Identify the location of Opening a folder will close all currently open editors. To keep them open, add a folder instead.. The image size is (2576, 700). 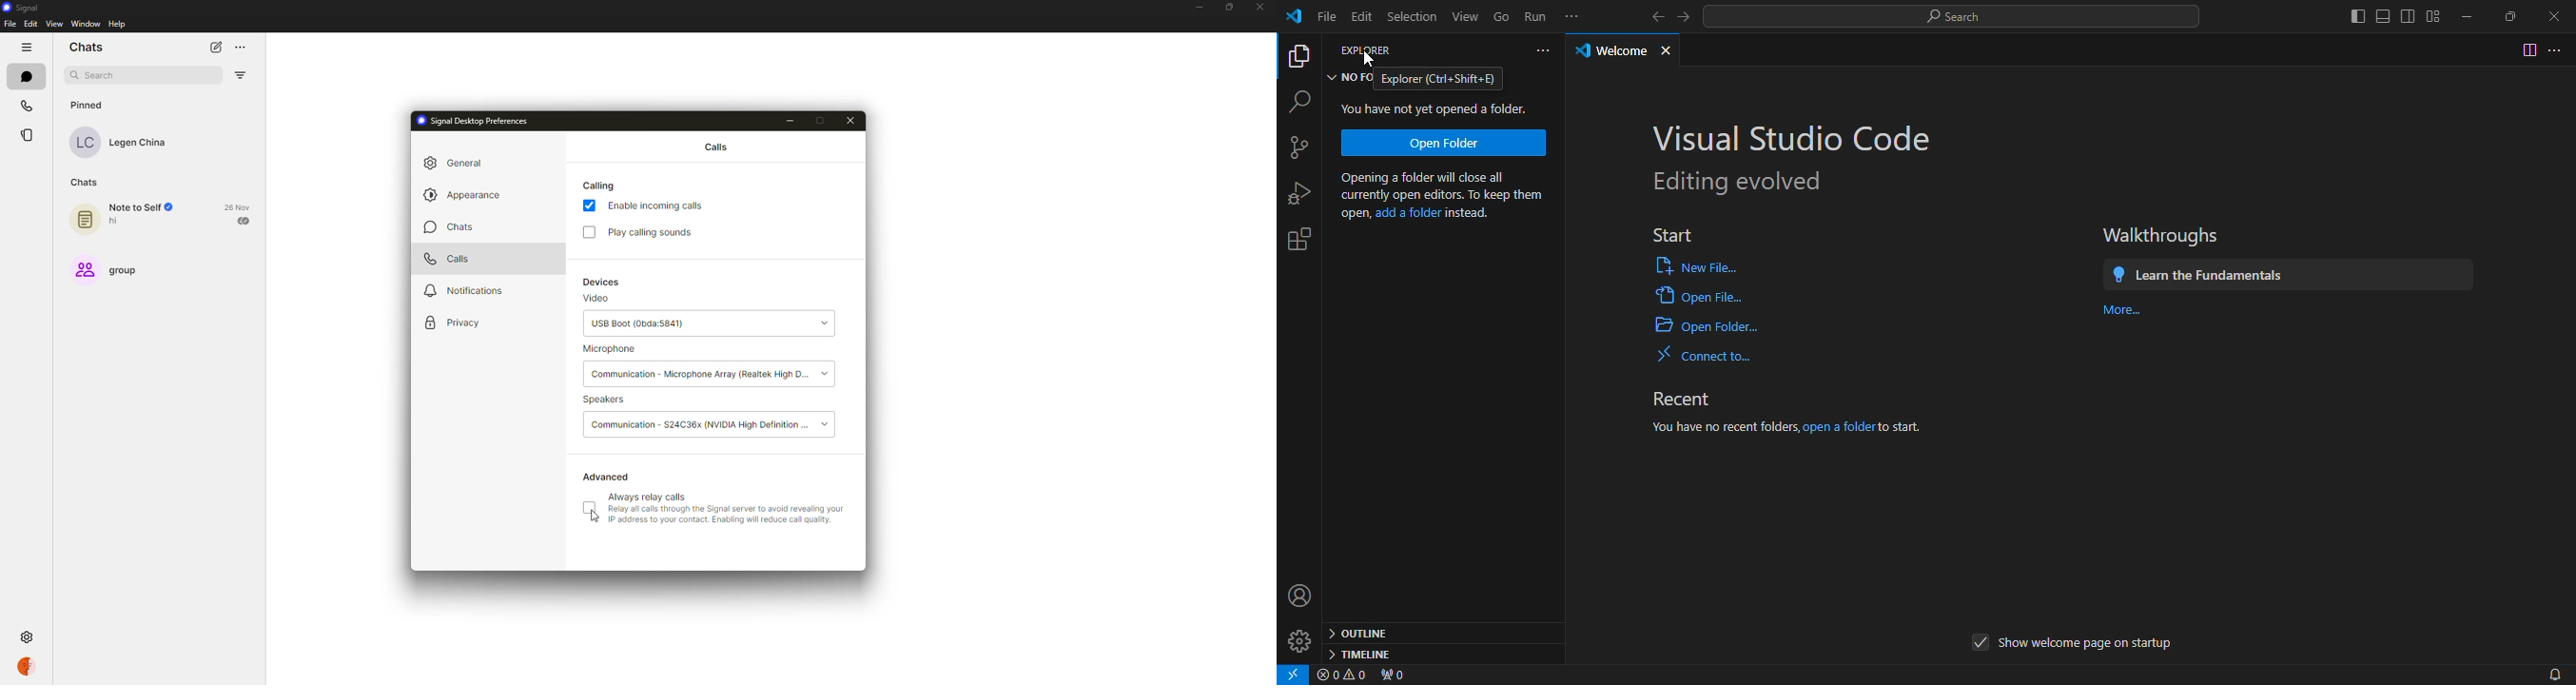
(1446, 197).